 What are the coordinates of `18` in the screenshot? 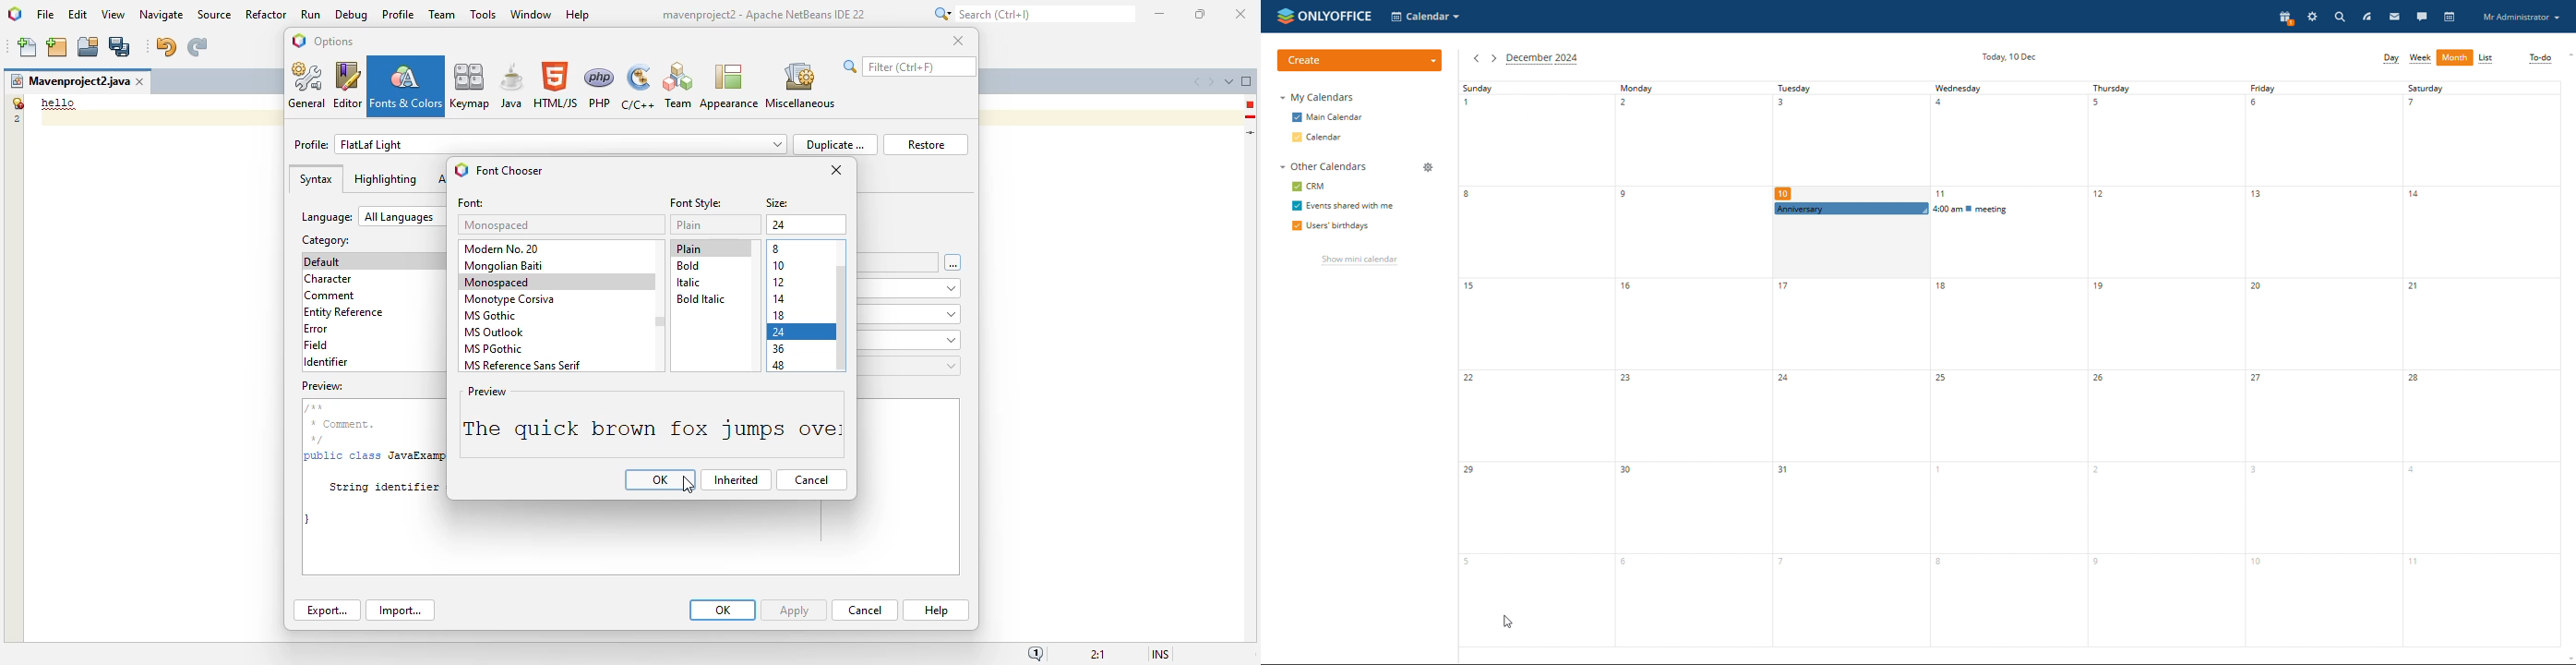 It's located at (779, 315).